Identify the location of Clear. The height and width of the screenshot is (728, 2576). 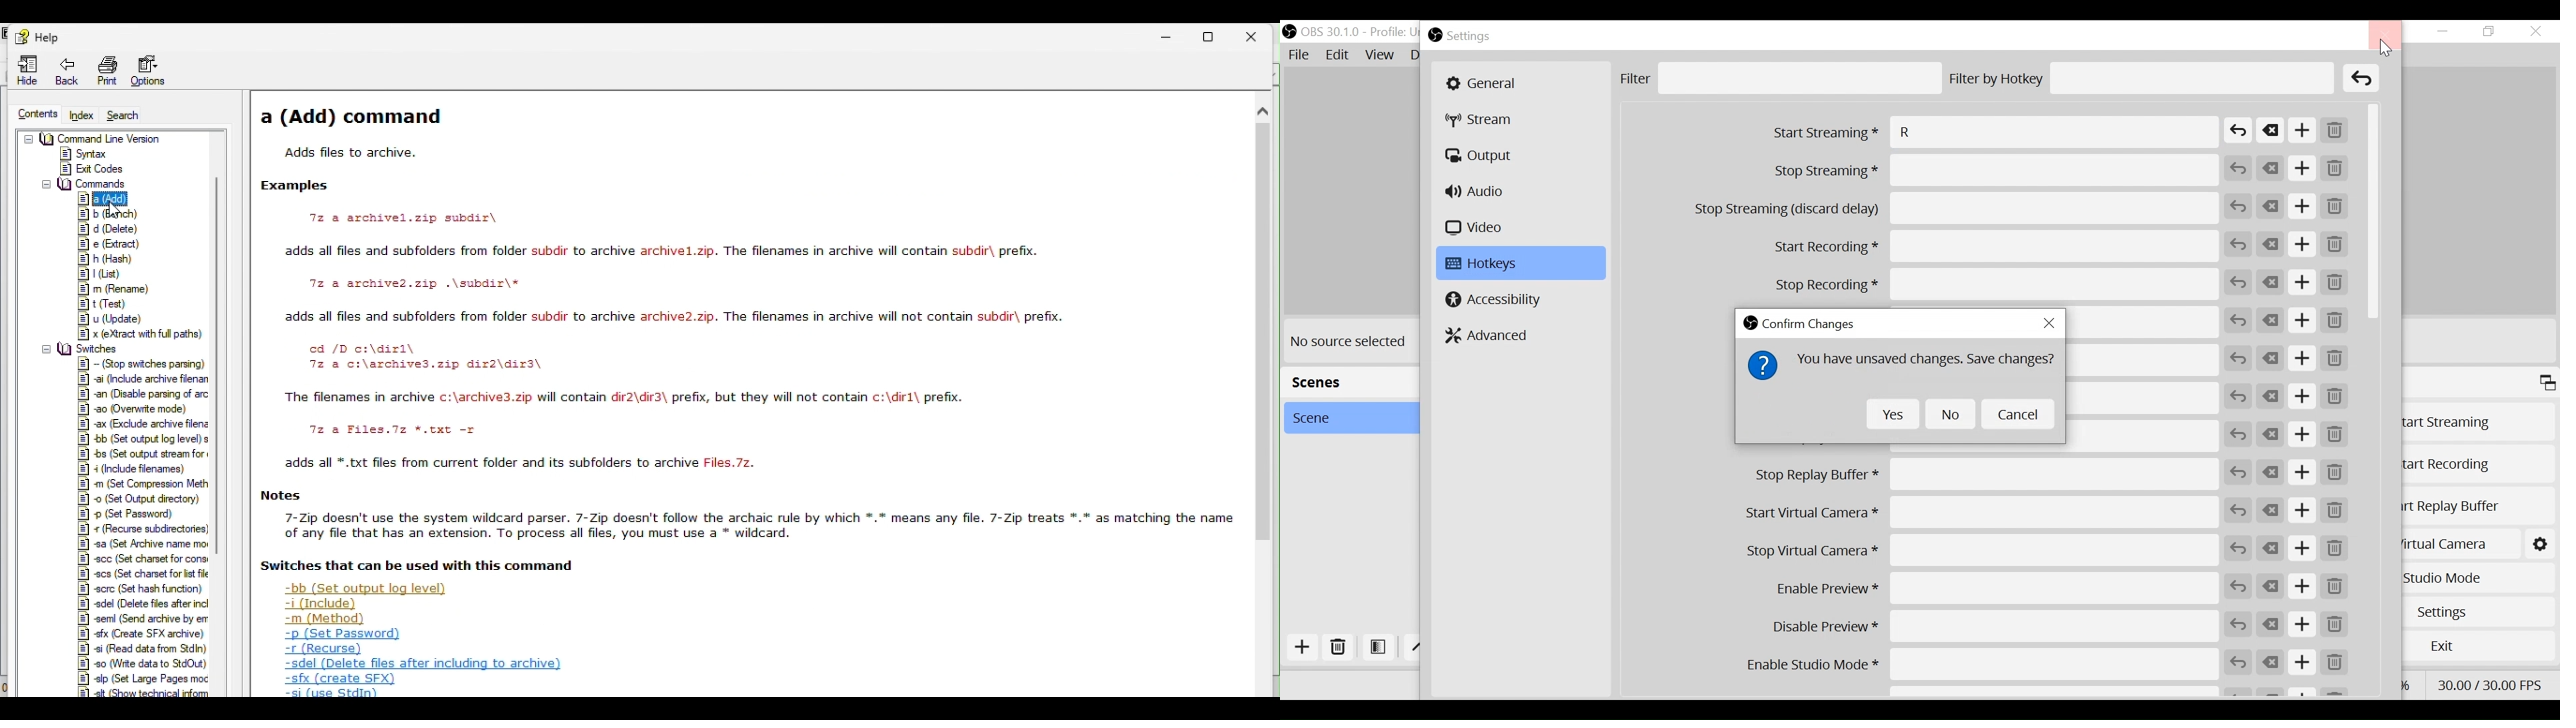
(2273, 510).